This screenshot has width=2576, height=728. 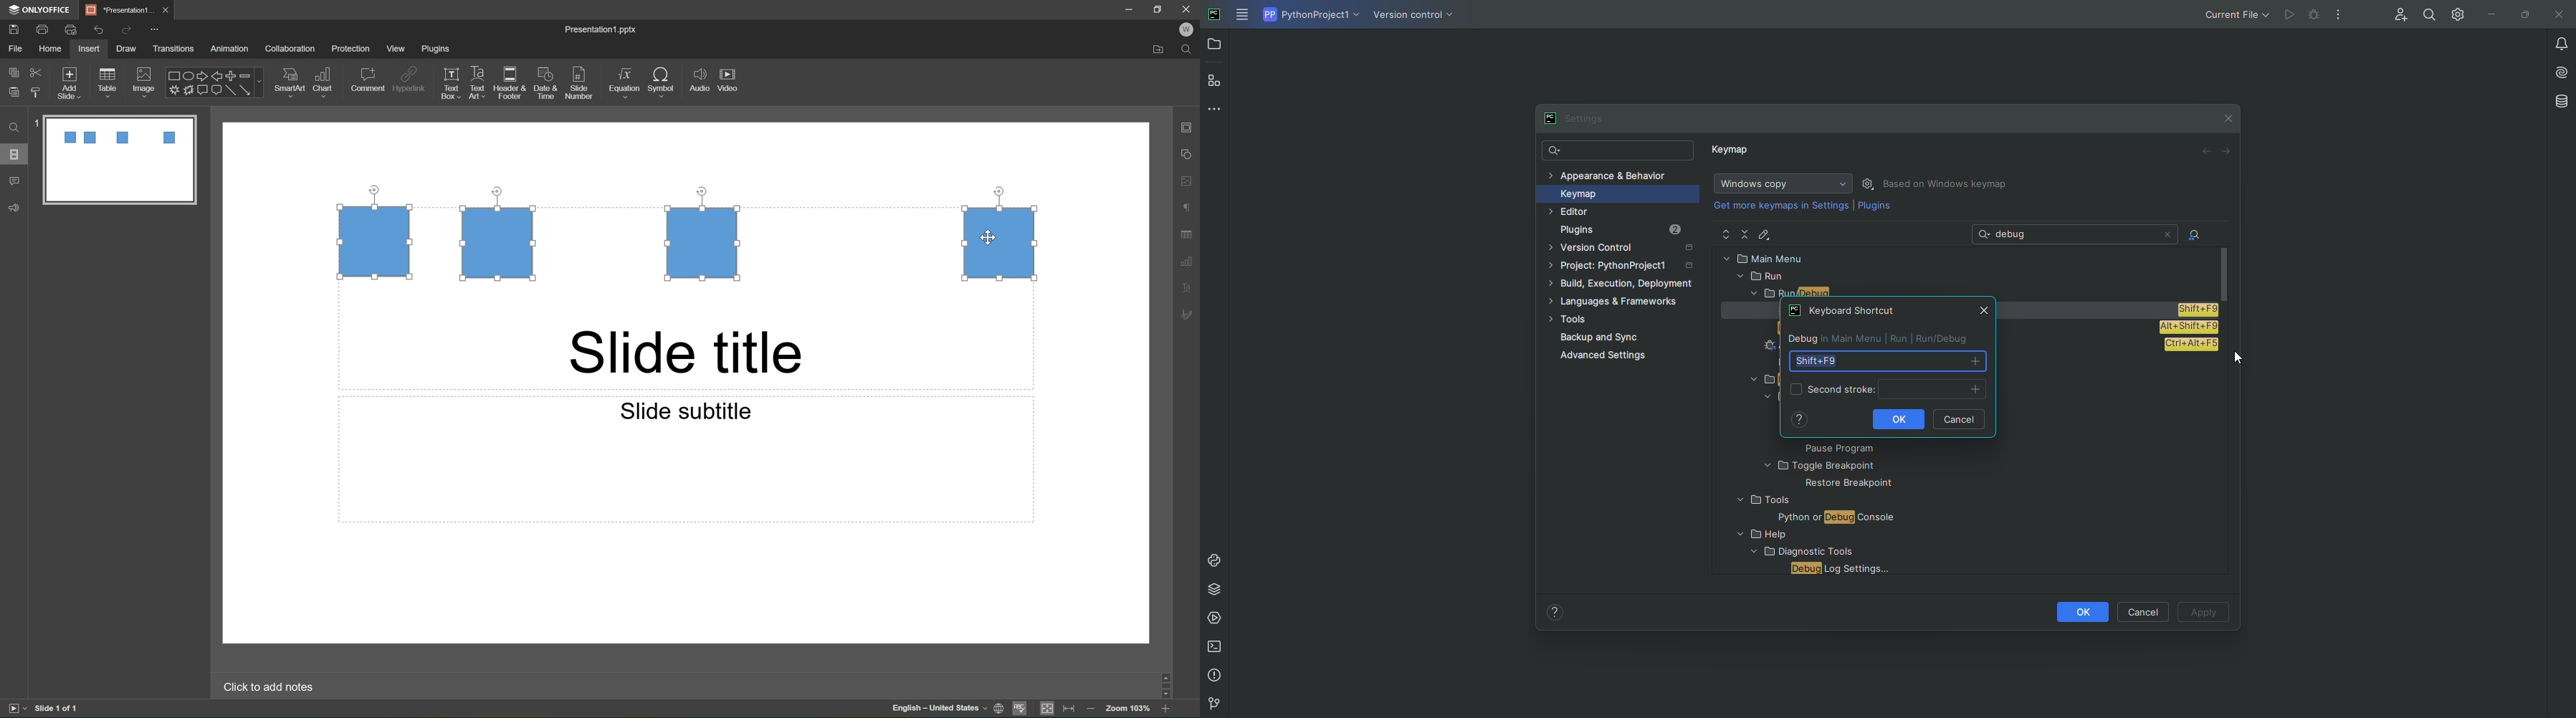 I want to click on Python project, so click(x=1310, y=15).